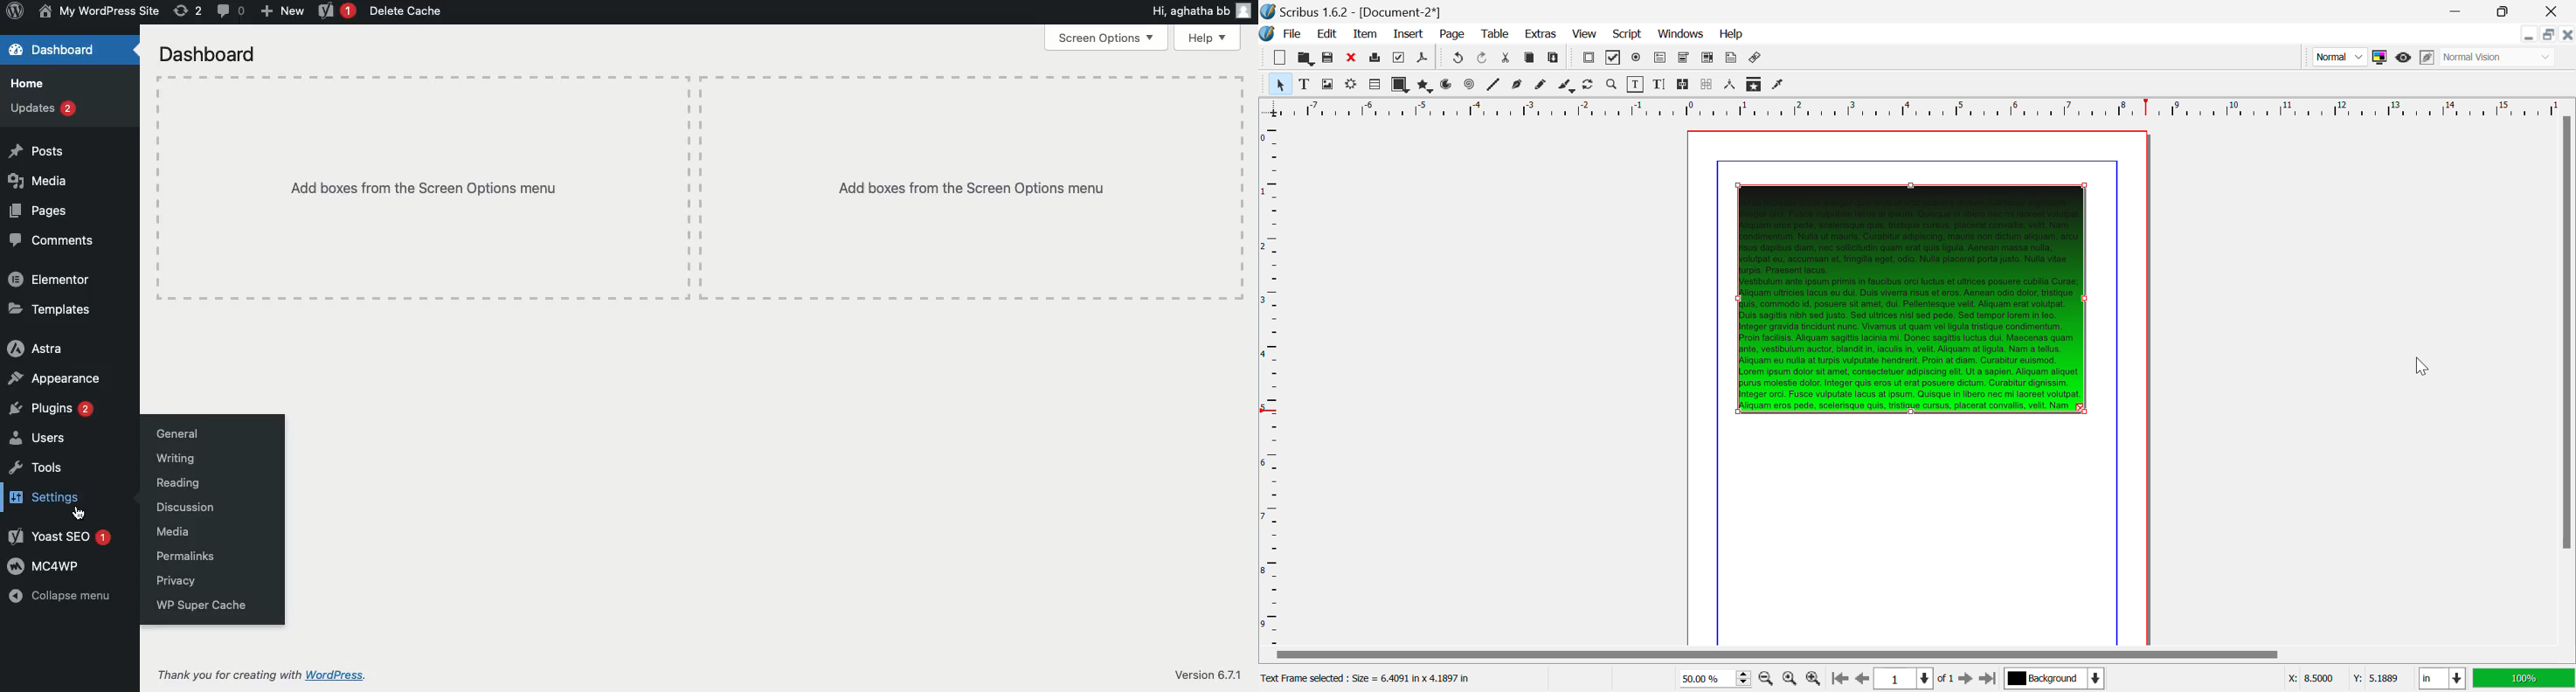 Image resolution: width=2576 pixels, height=700 pixels. Describe the element at coordinates (1448, 86) in the screenshot. I see `Arcs` at that location.